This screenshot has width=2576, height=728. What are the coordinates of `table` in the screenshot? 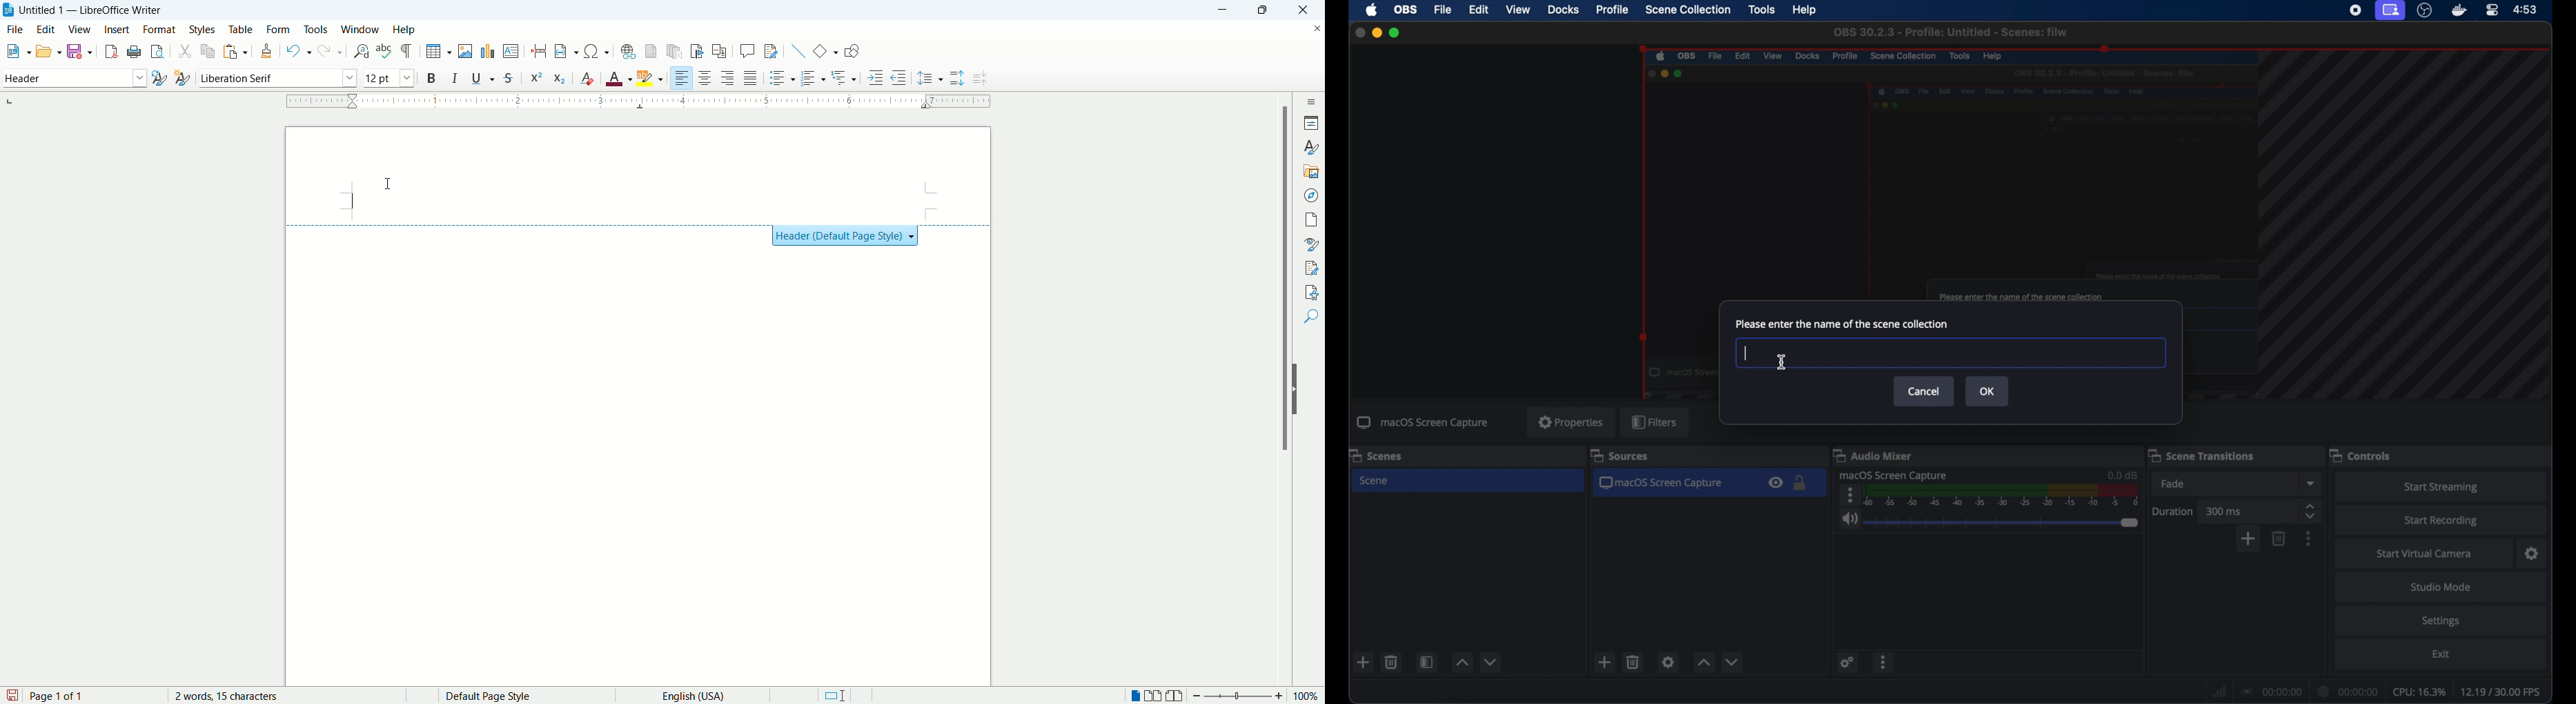 It's located at (240, 28).